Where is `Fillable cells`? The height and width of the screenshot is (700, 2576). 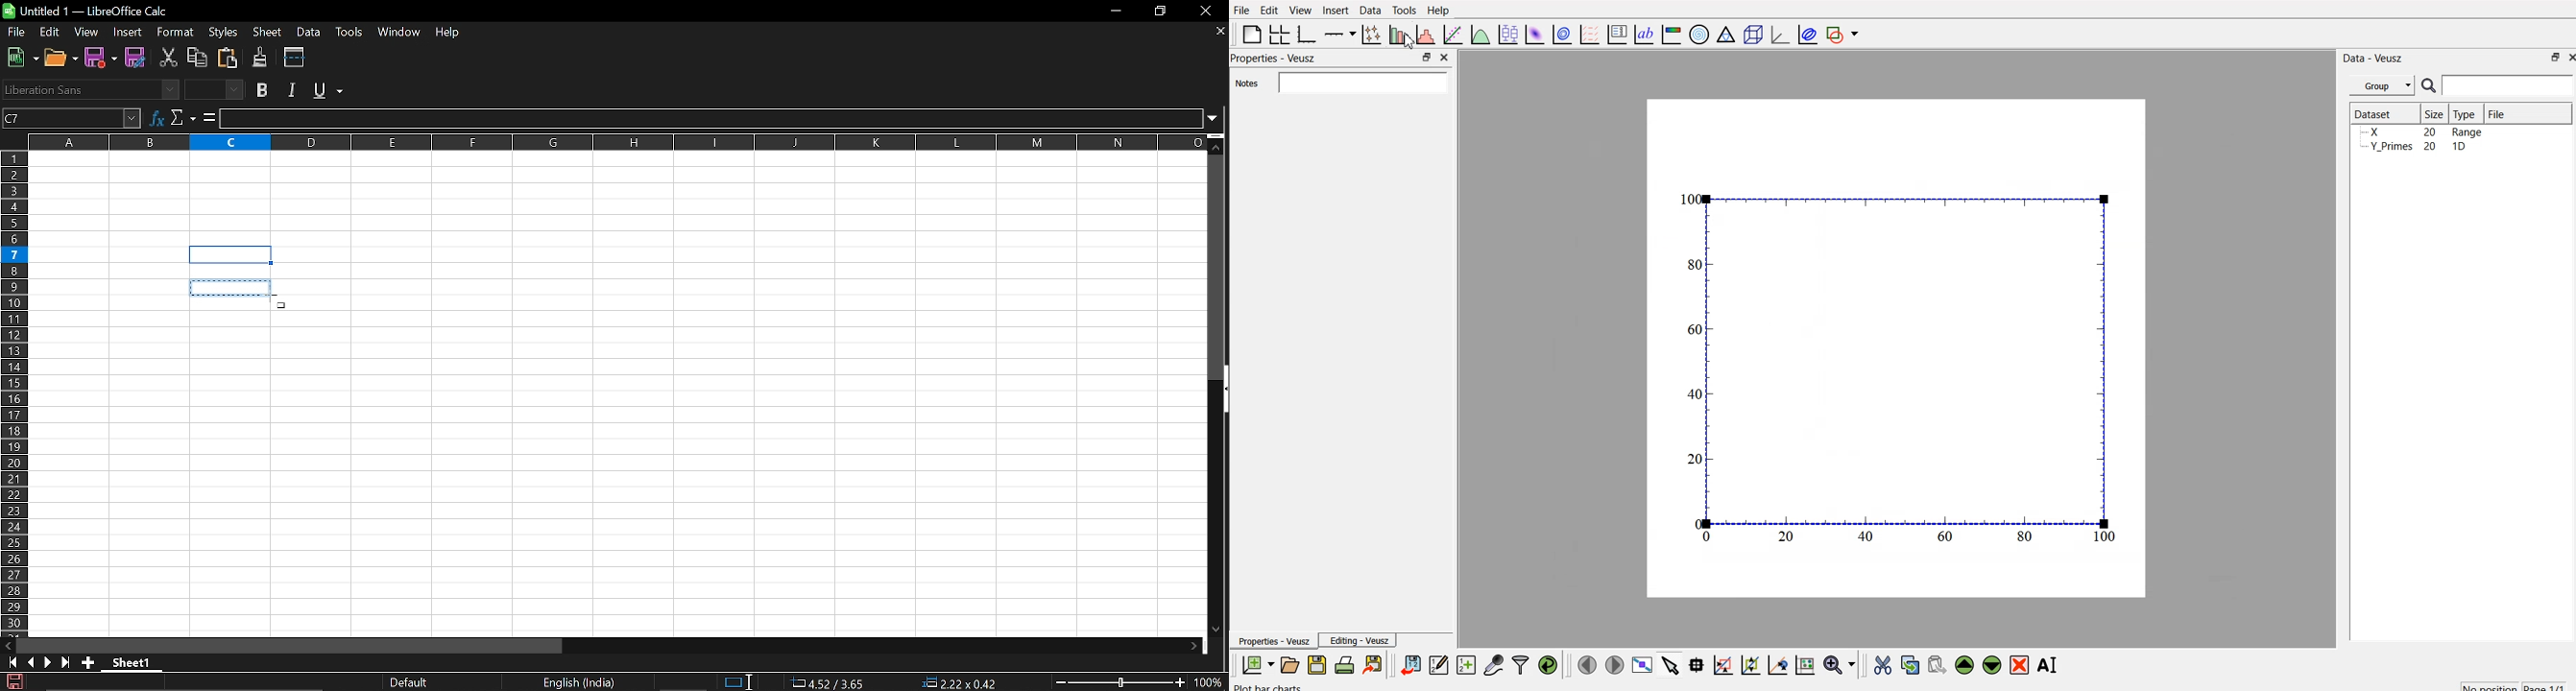 Fillable cells is located at coordinates (158, 465).